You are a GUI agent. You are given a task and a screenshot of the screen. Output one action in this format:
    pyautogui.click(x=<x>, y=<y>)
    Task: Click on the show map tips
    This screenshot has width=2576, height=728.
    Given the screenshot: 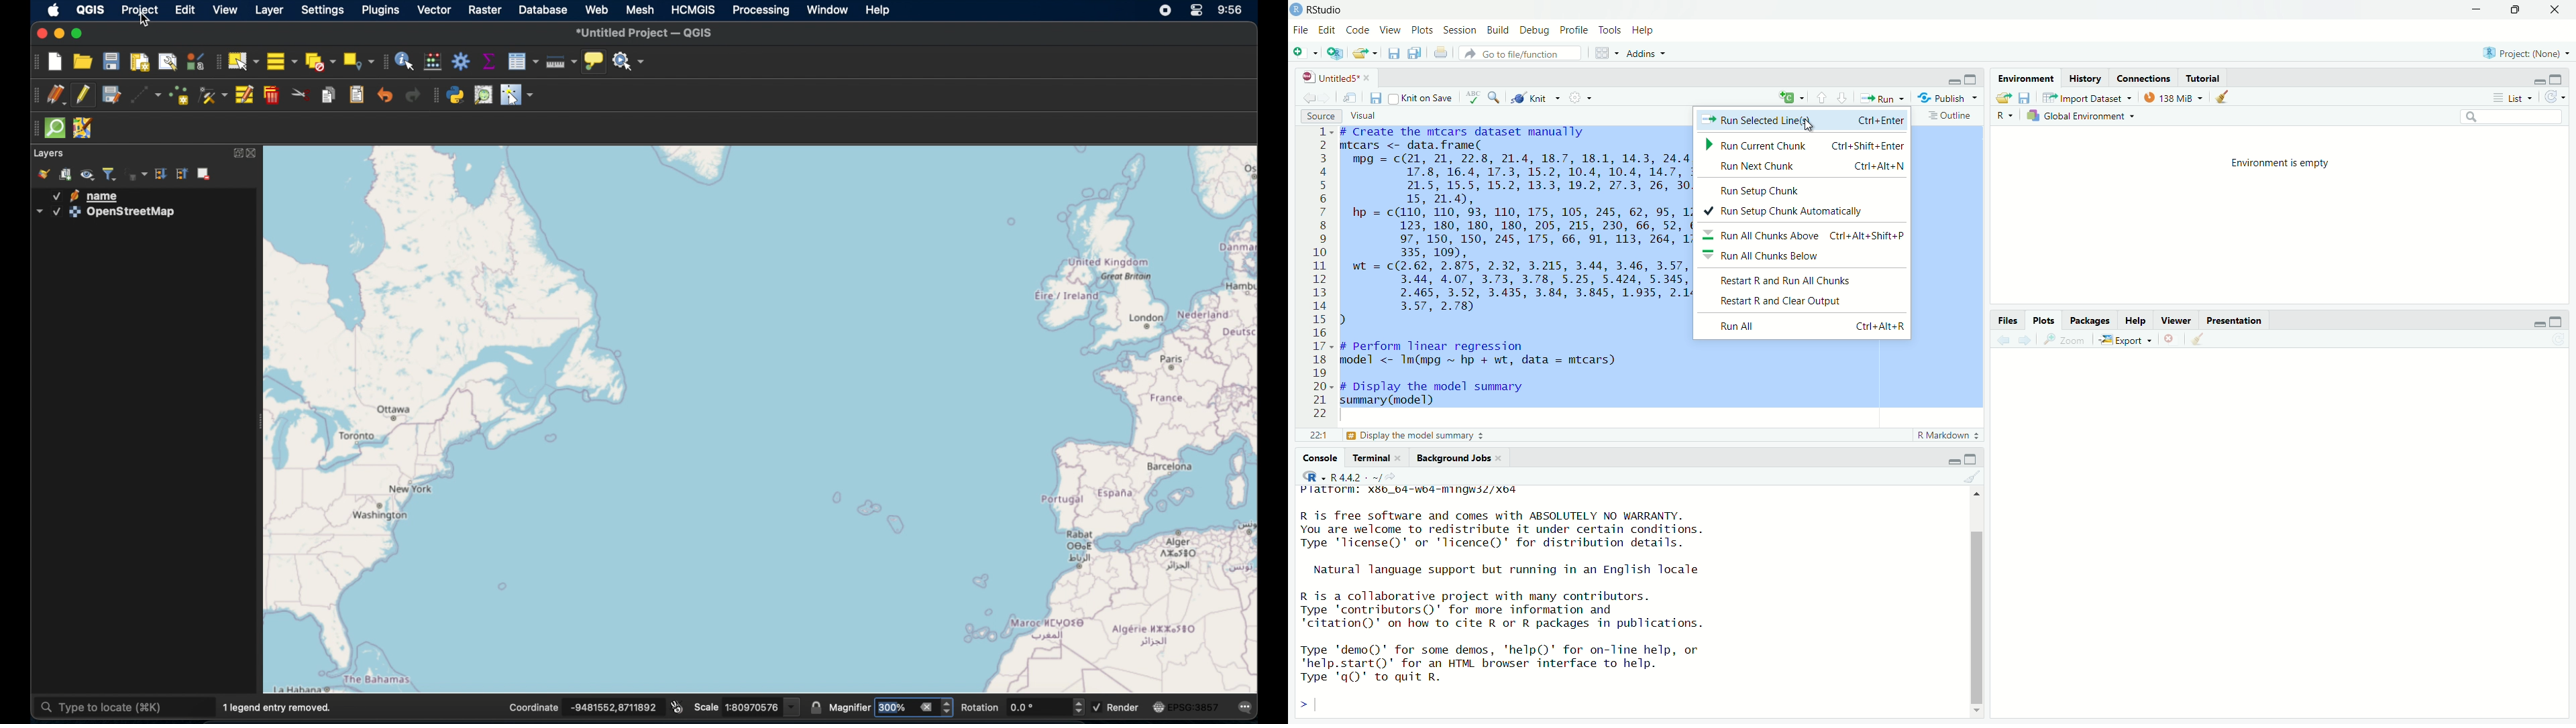 What is the action you would take?
    pyautogui.click(x=595, y=62)
    